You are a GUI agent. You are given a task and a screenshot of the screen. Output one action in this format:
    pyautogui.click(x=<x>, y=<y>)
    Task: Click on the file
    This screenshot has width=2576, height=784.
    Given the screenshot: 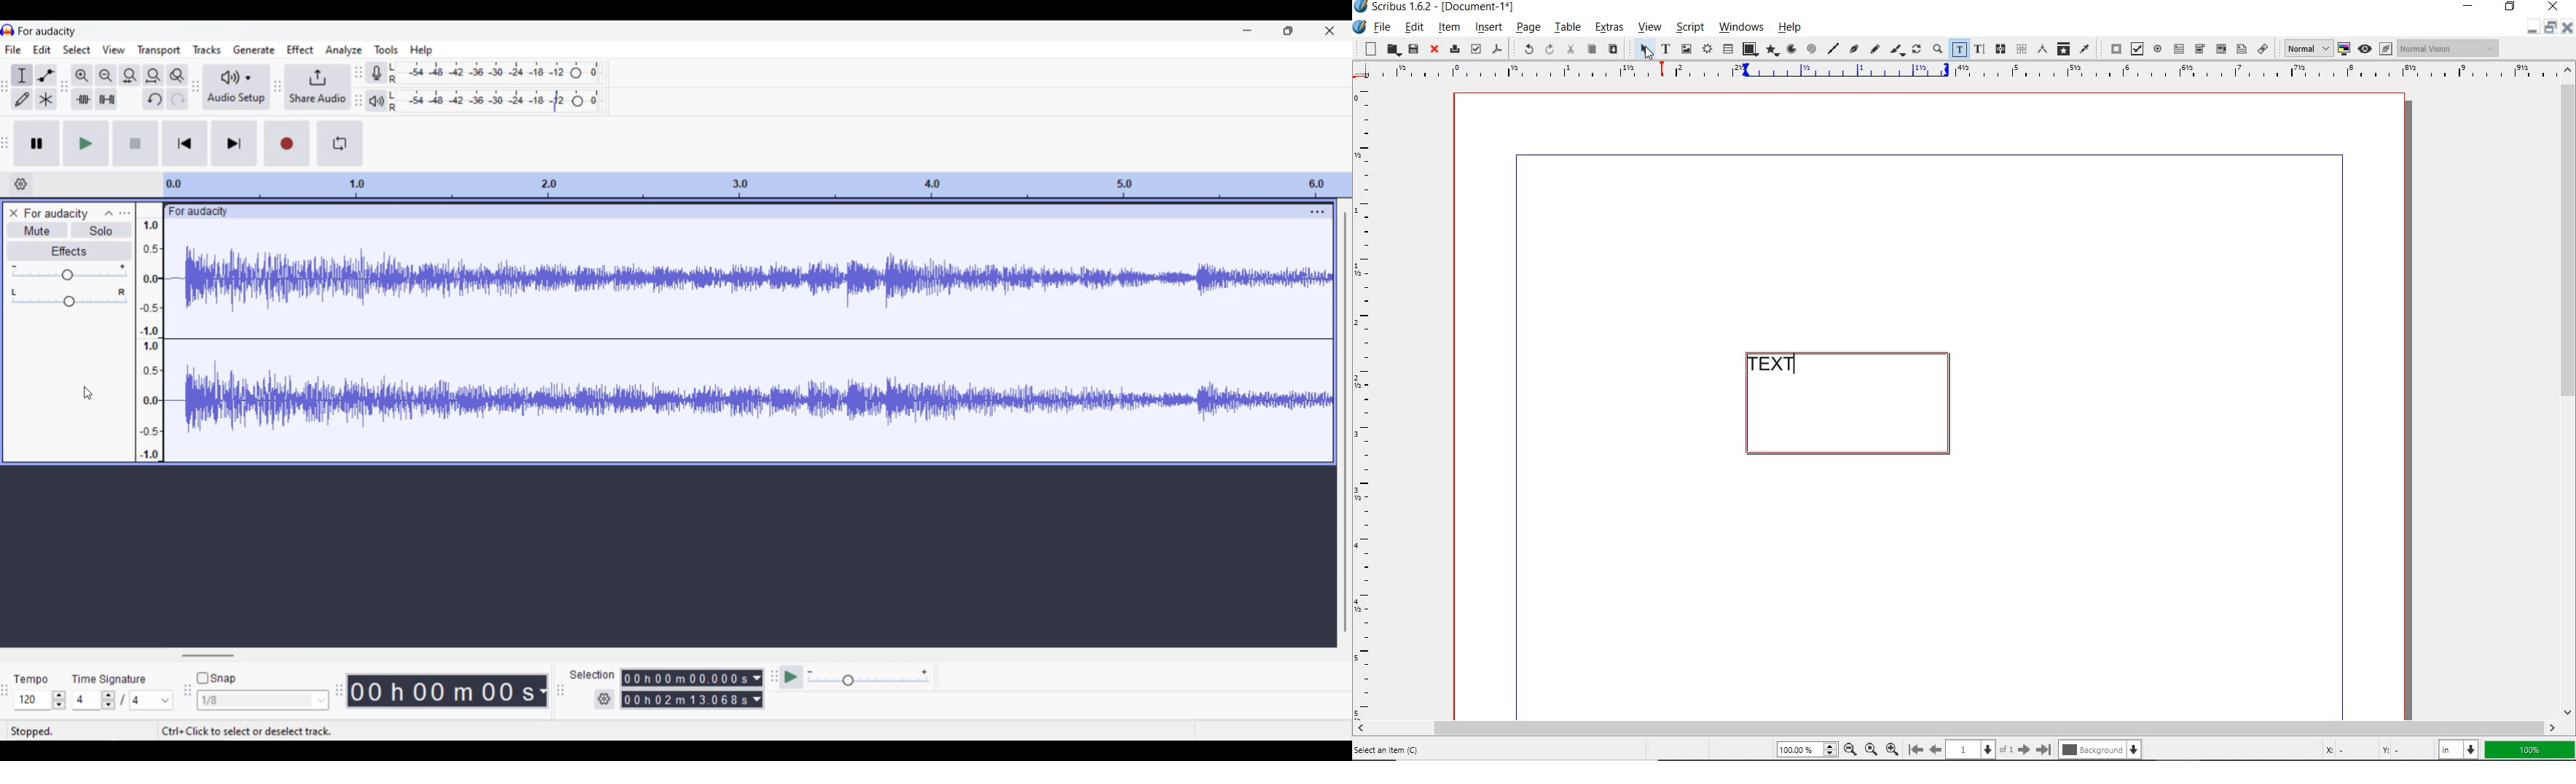 What is the action you would take?
    pyautogui.click(x=1382, y=27)
    